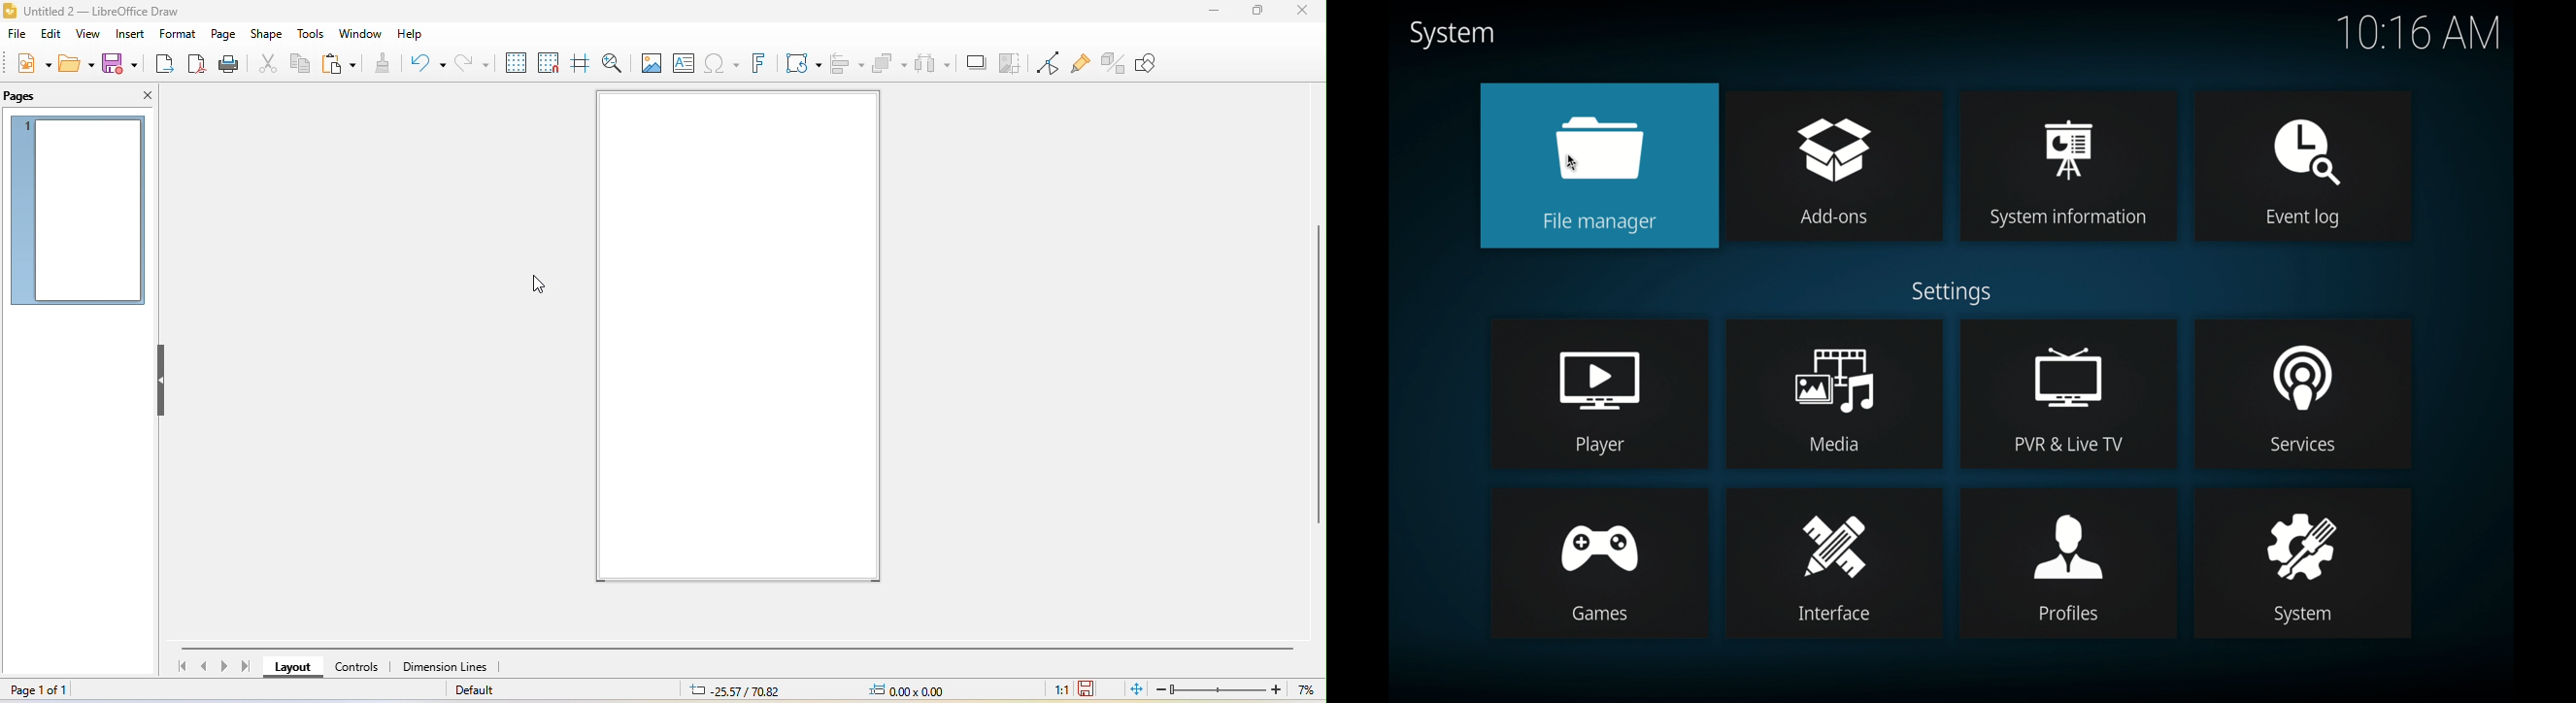  I want to click on select at least three object to distribute, so click(935, 63).